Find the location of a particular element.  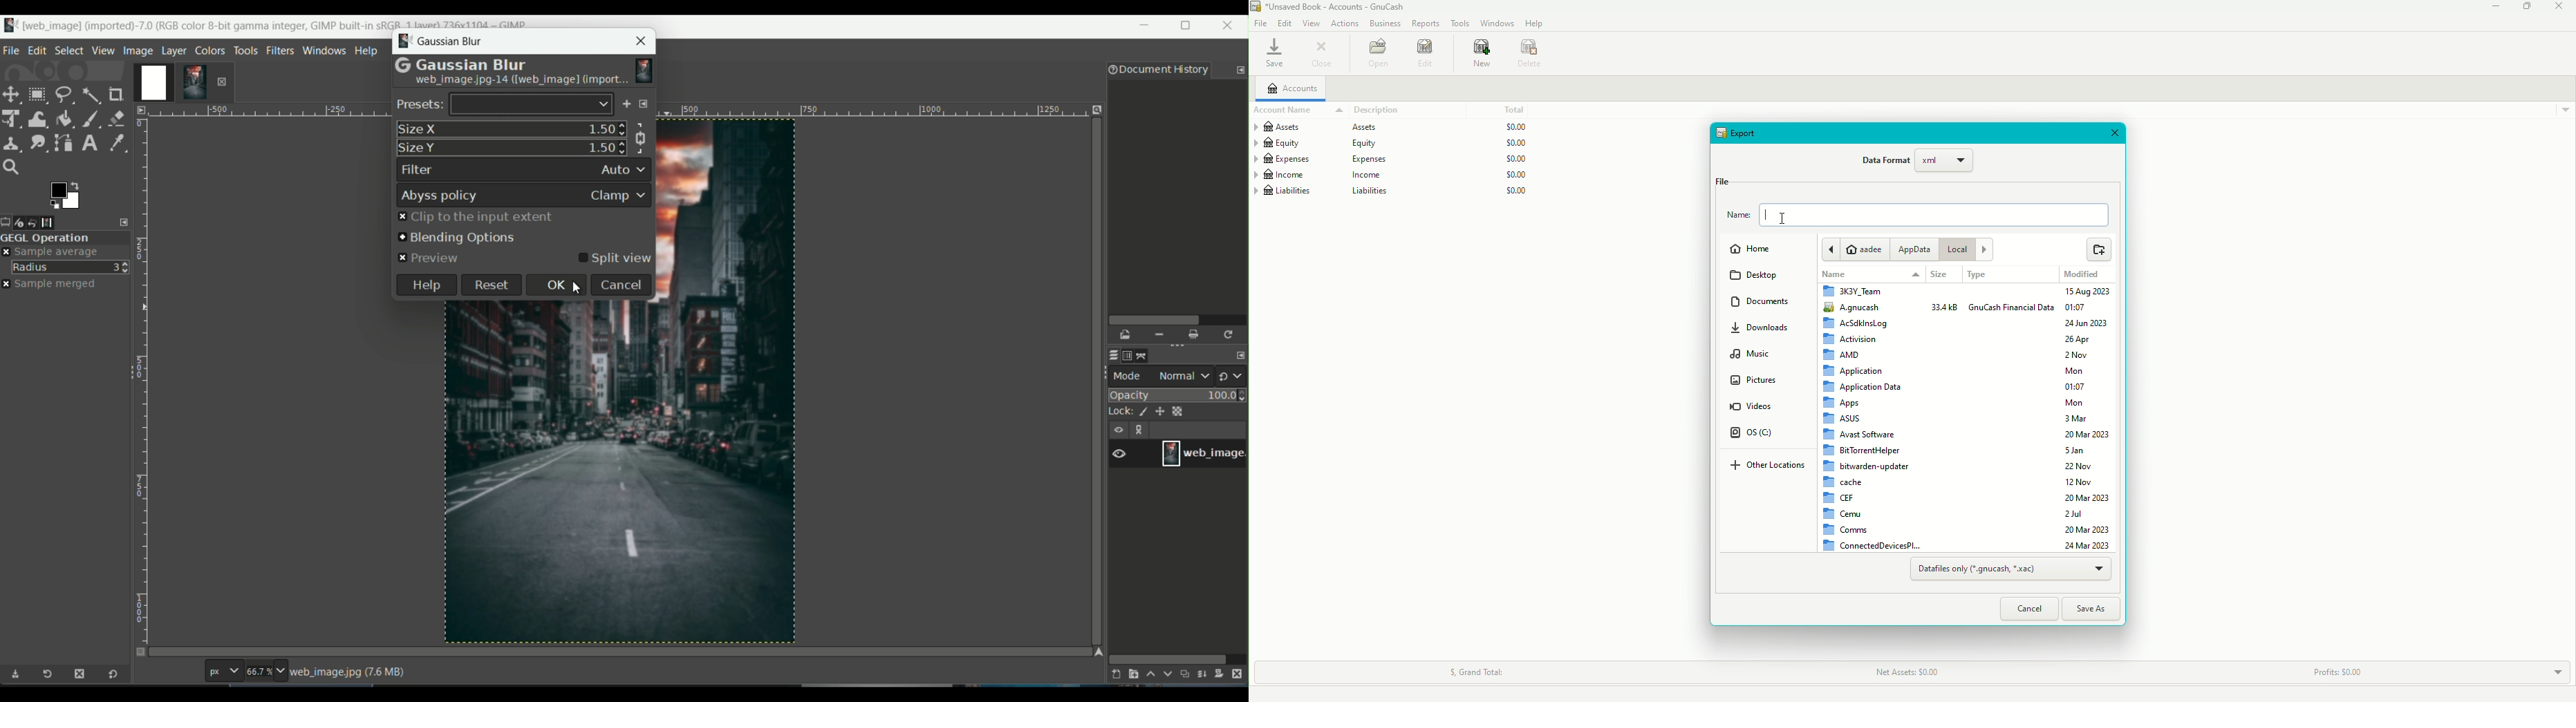

Minimize is located at coordinates (2496, 8).